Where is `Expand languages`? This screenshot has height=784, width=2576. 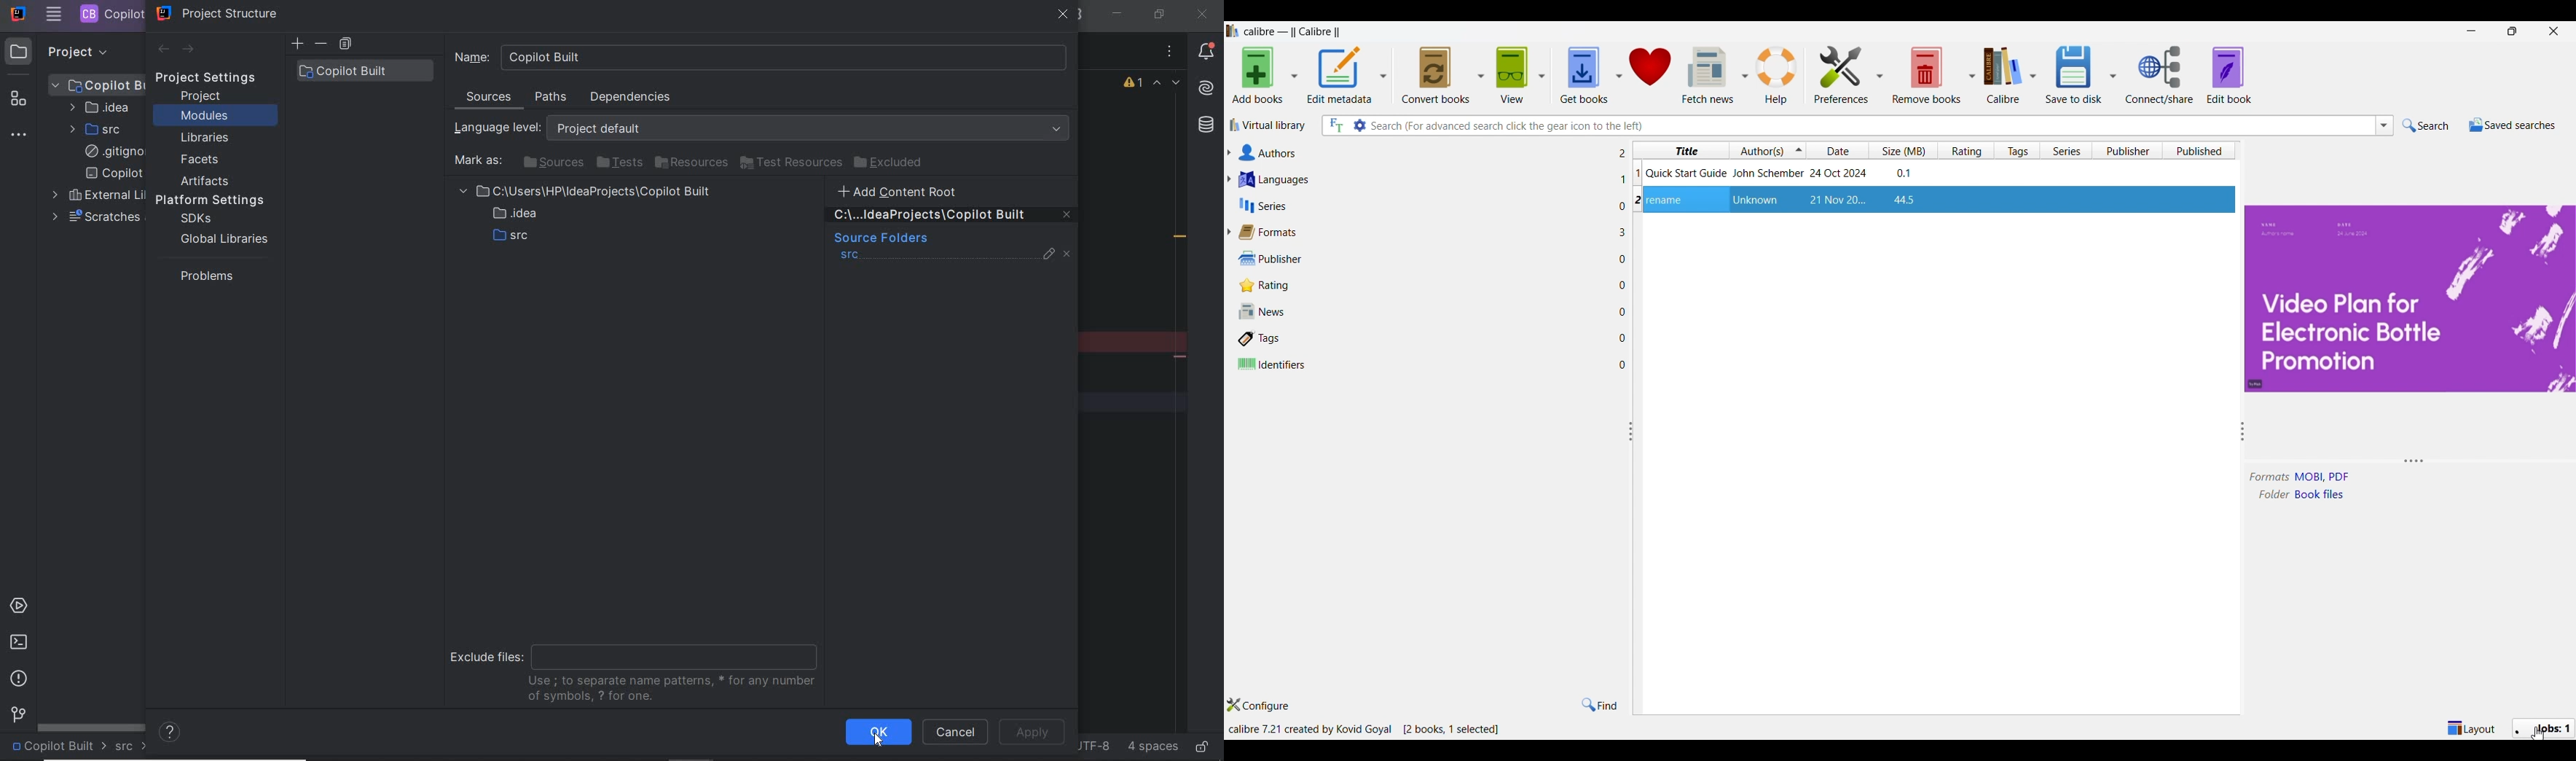
Expand languages is located at coordinates (1229, 179).